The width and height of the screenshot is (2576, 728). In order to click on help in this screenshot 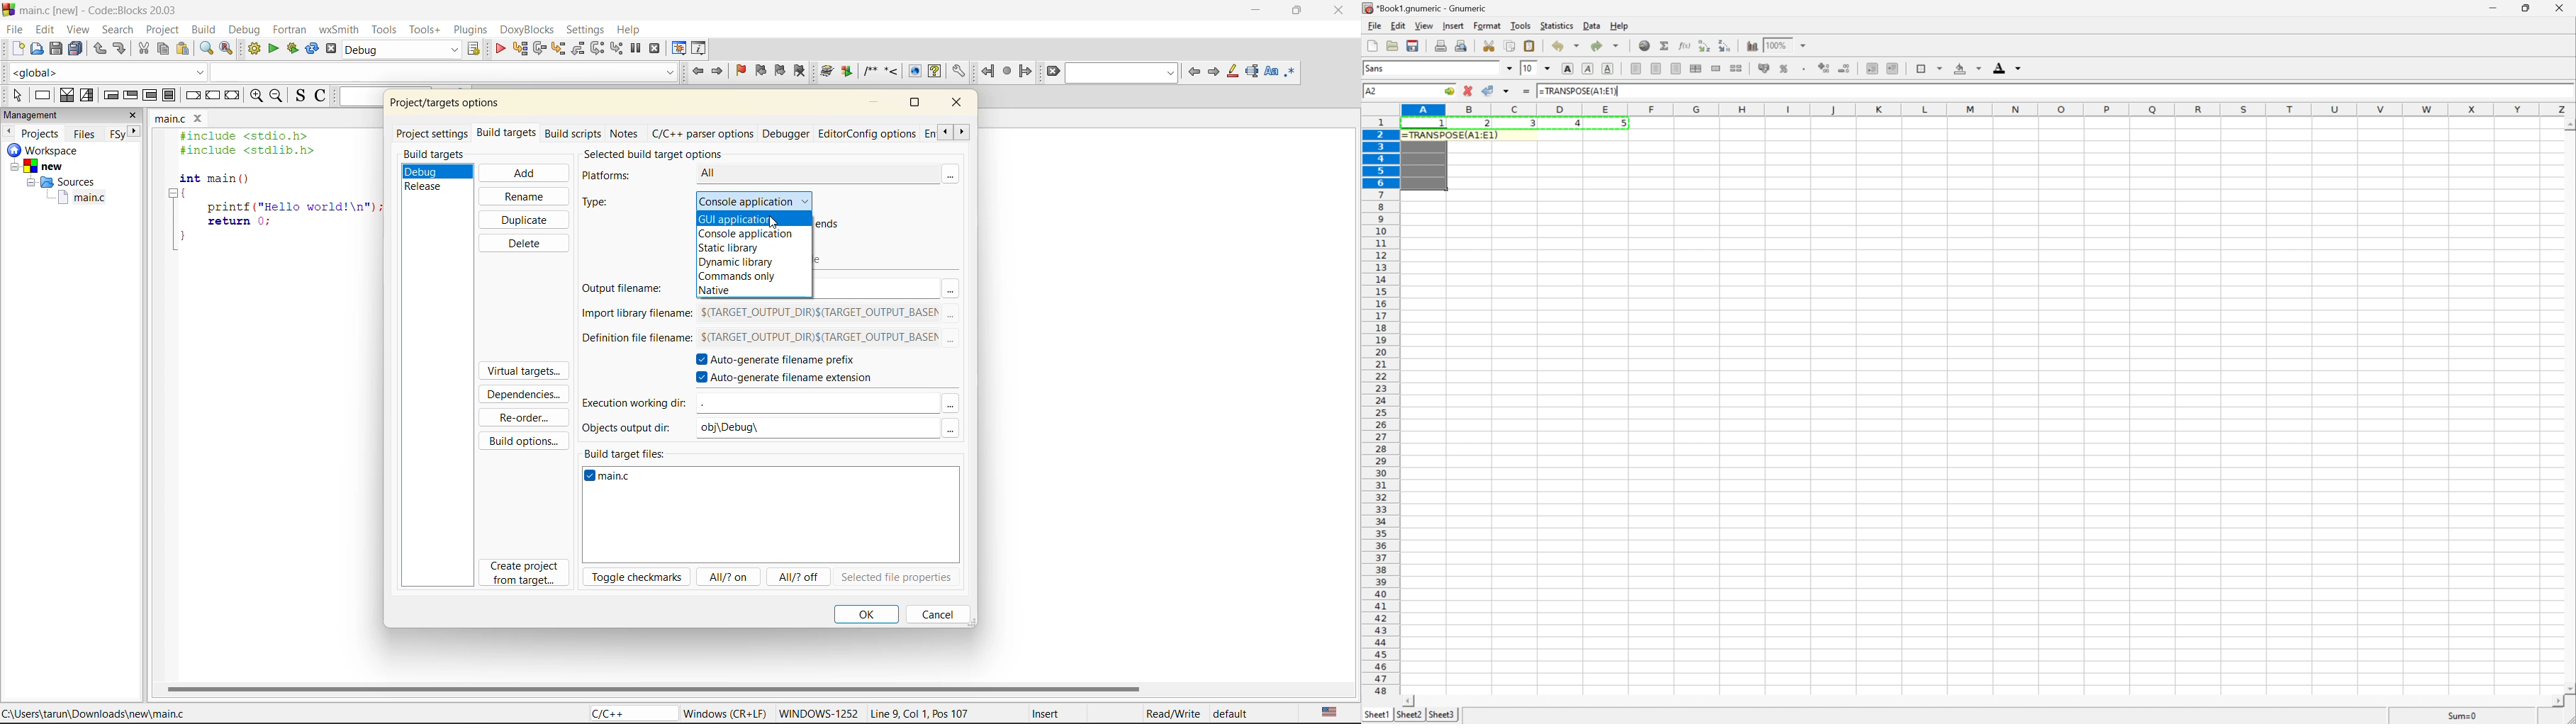, I will do `click(1617, 25)`.